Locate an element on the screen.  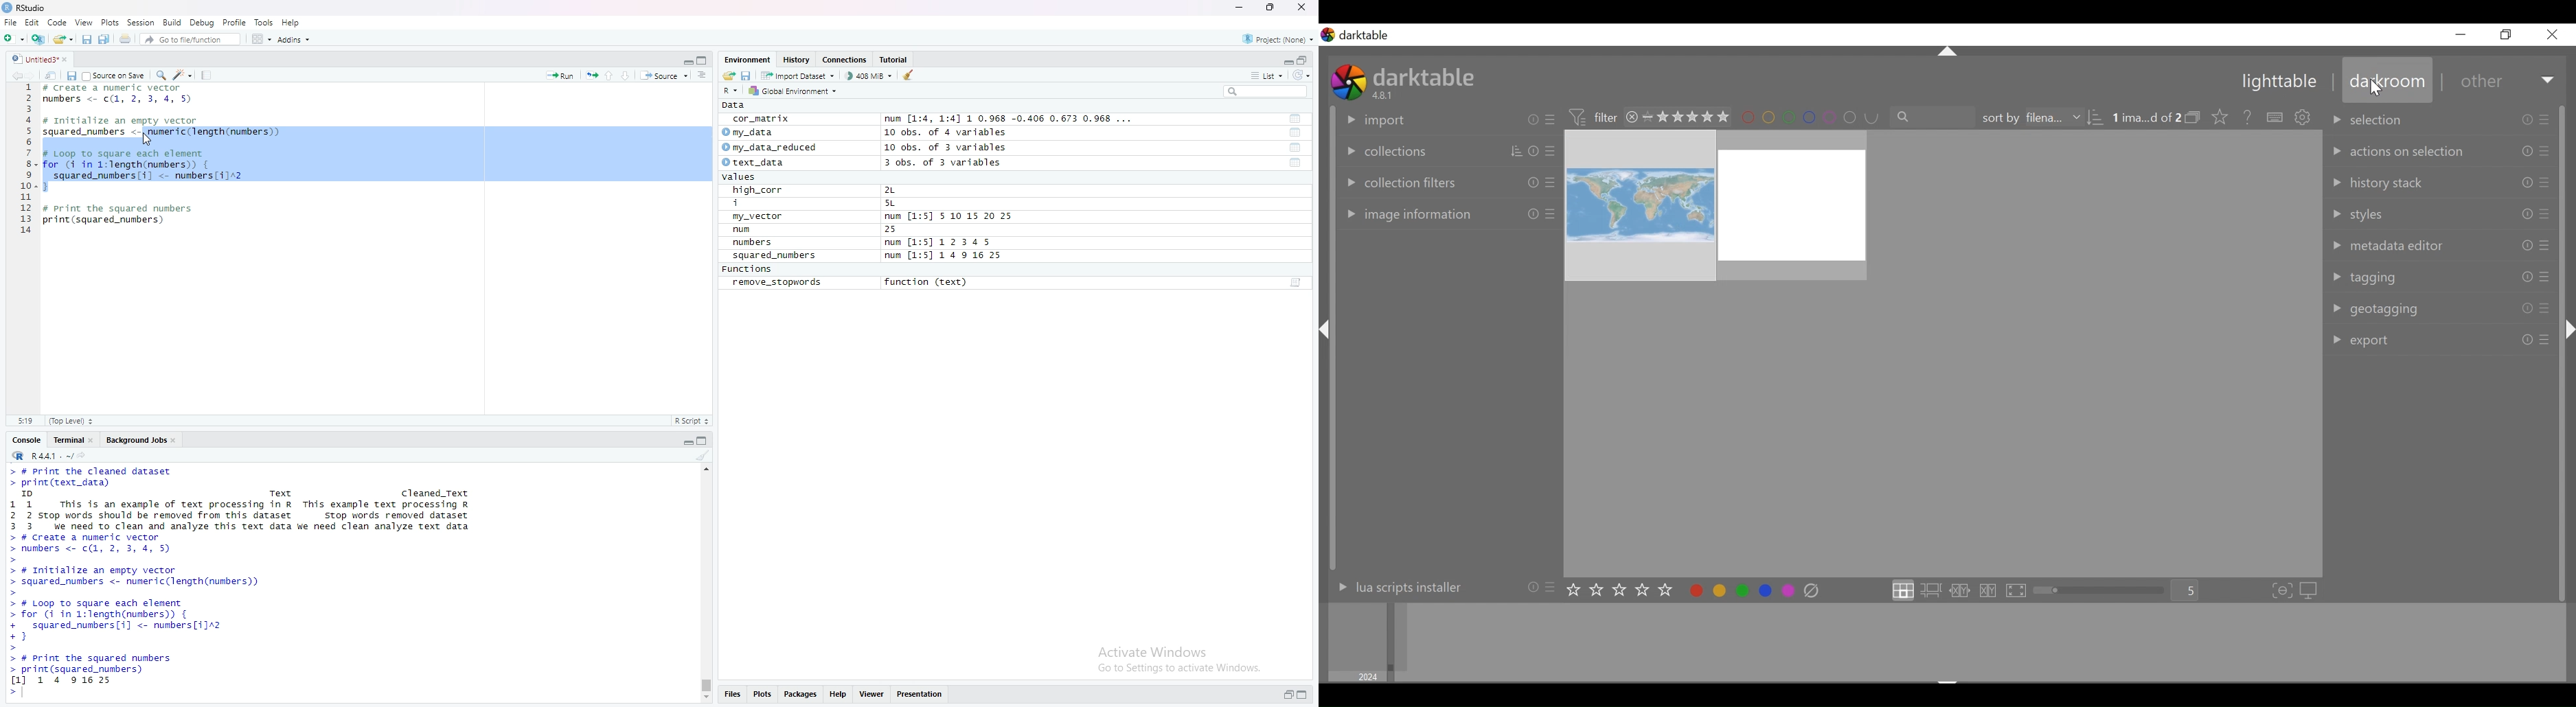
maximize is located at coordinates (1271, 8).